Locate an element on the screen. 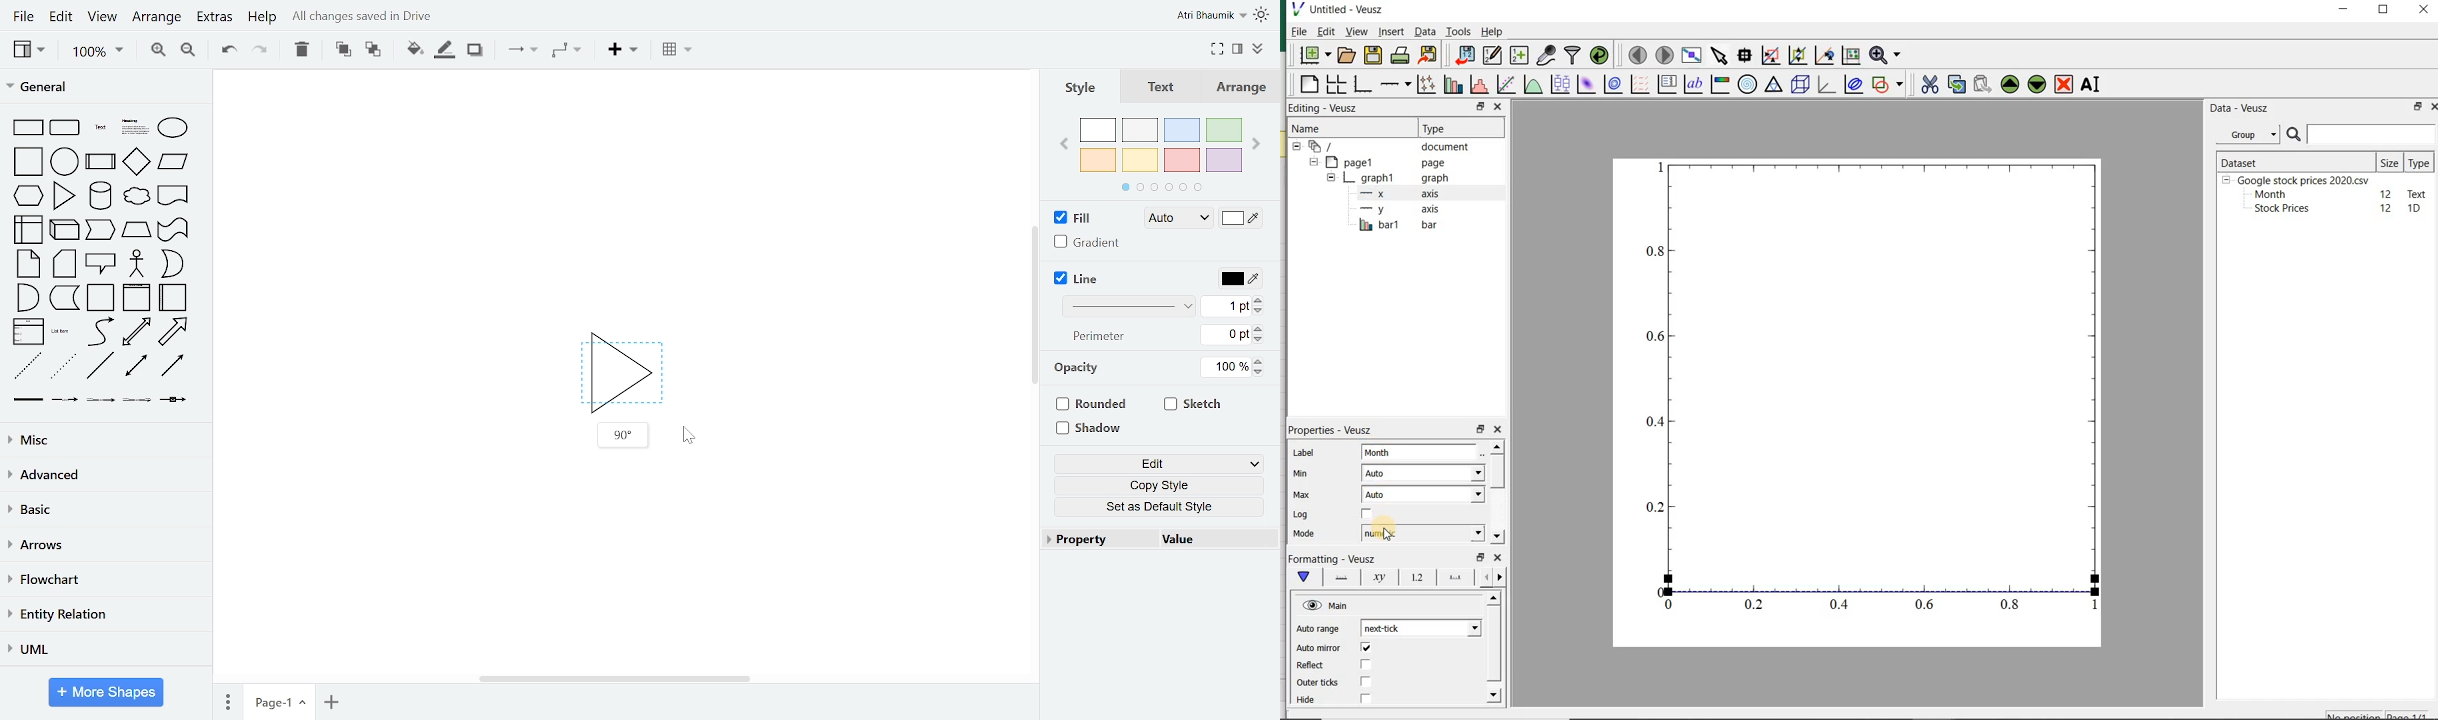 The image size is (2464, 728). pages is located at coordinates (227, 701).